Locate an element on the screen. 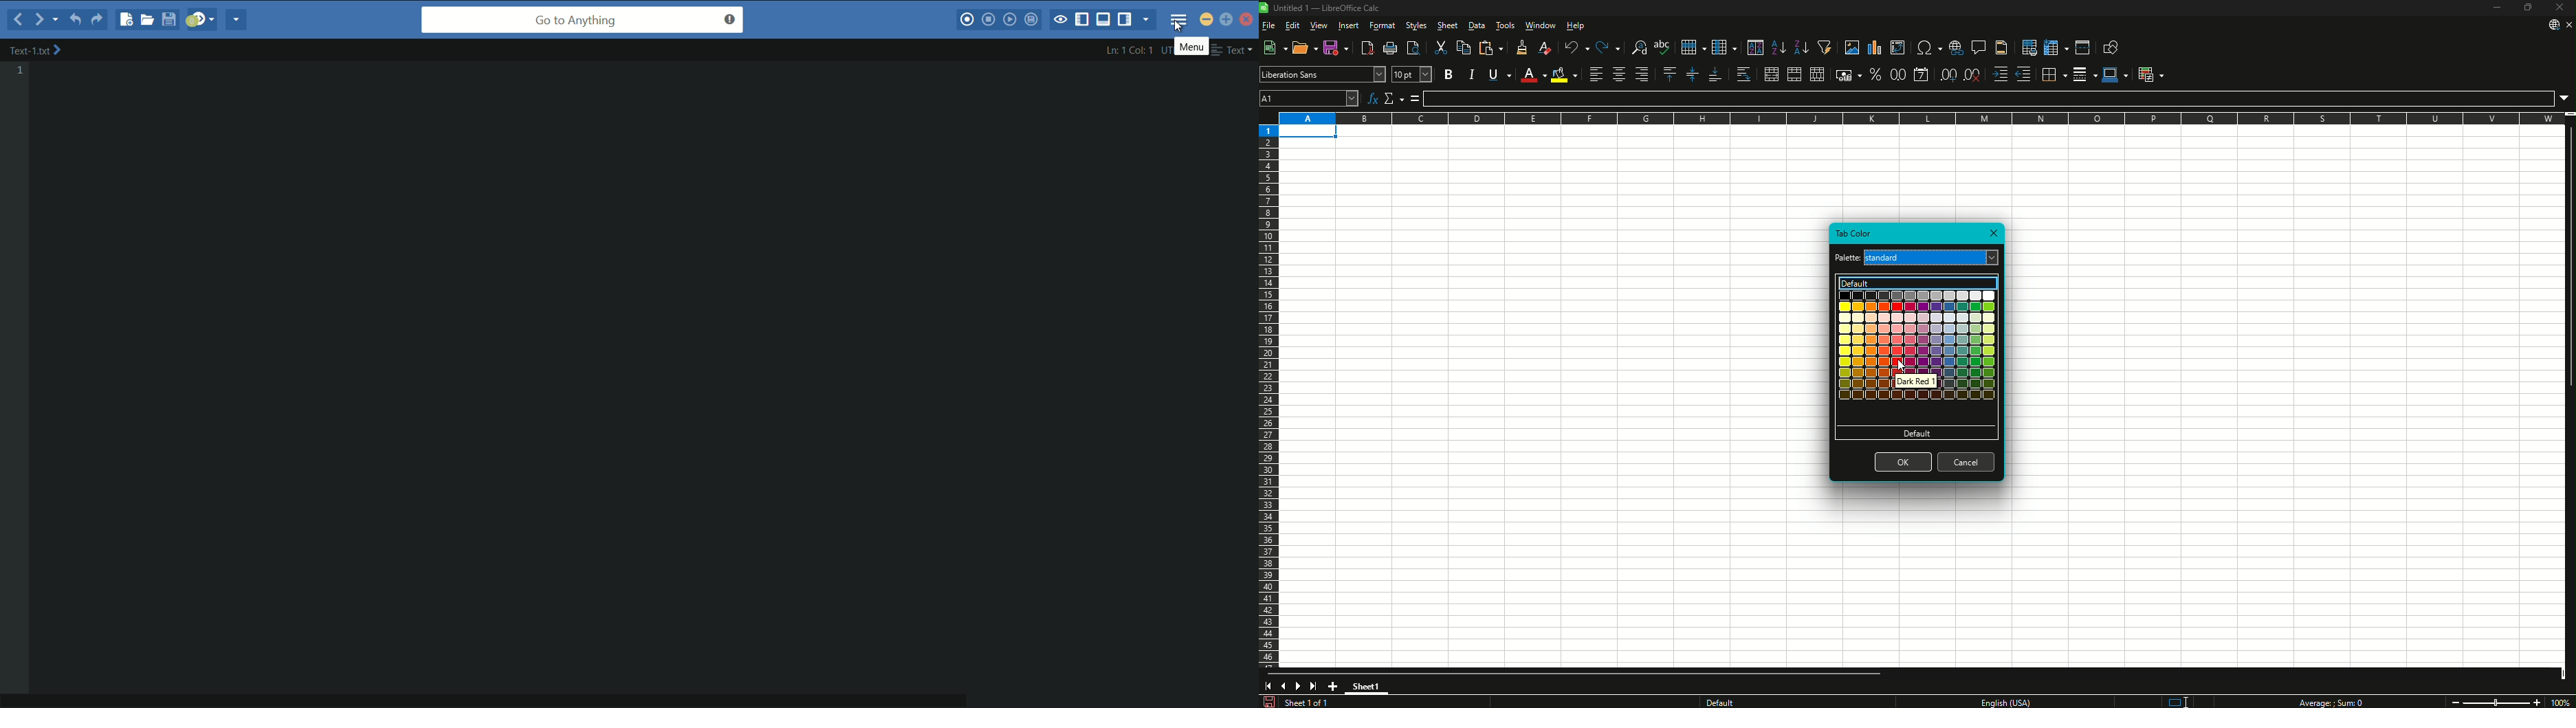 The image size is (2576, 728). File is located at coordinates (1269, 25).